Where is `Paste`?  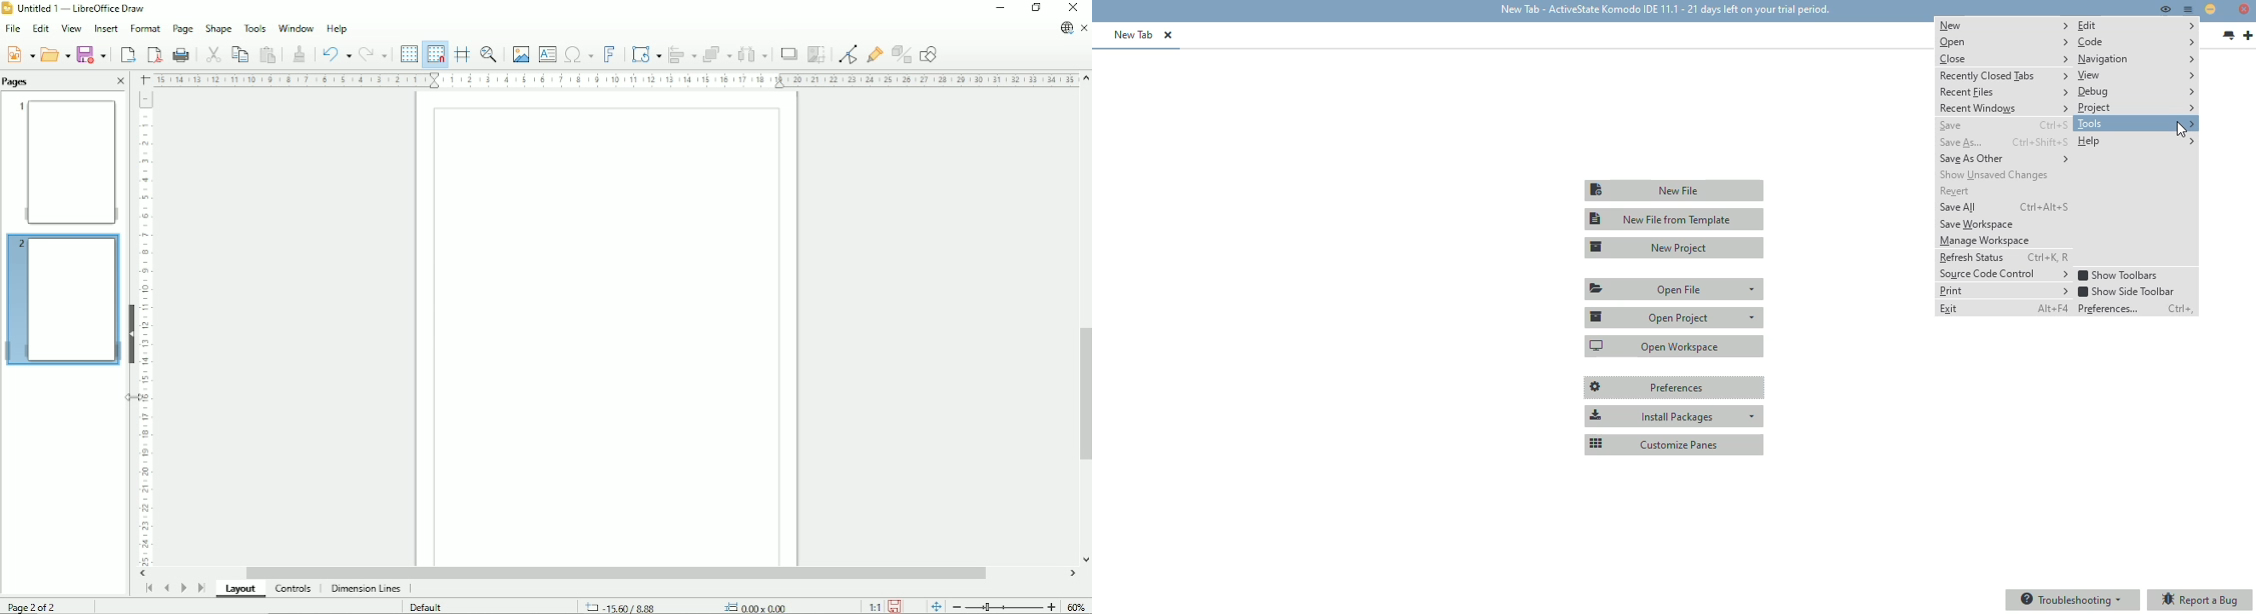 Paste is located at coordinates (268, 54).